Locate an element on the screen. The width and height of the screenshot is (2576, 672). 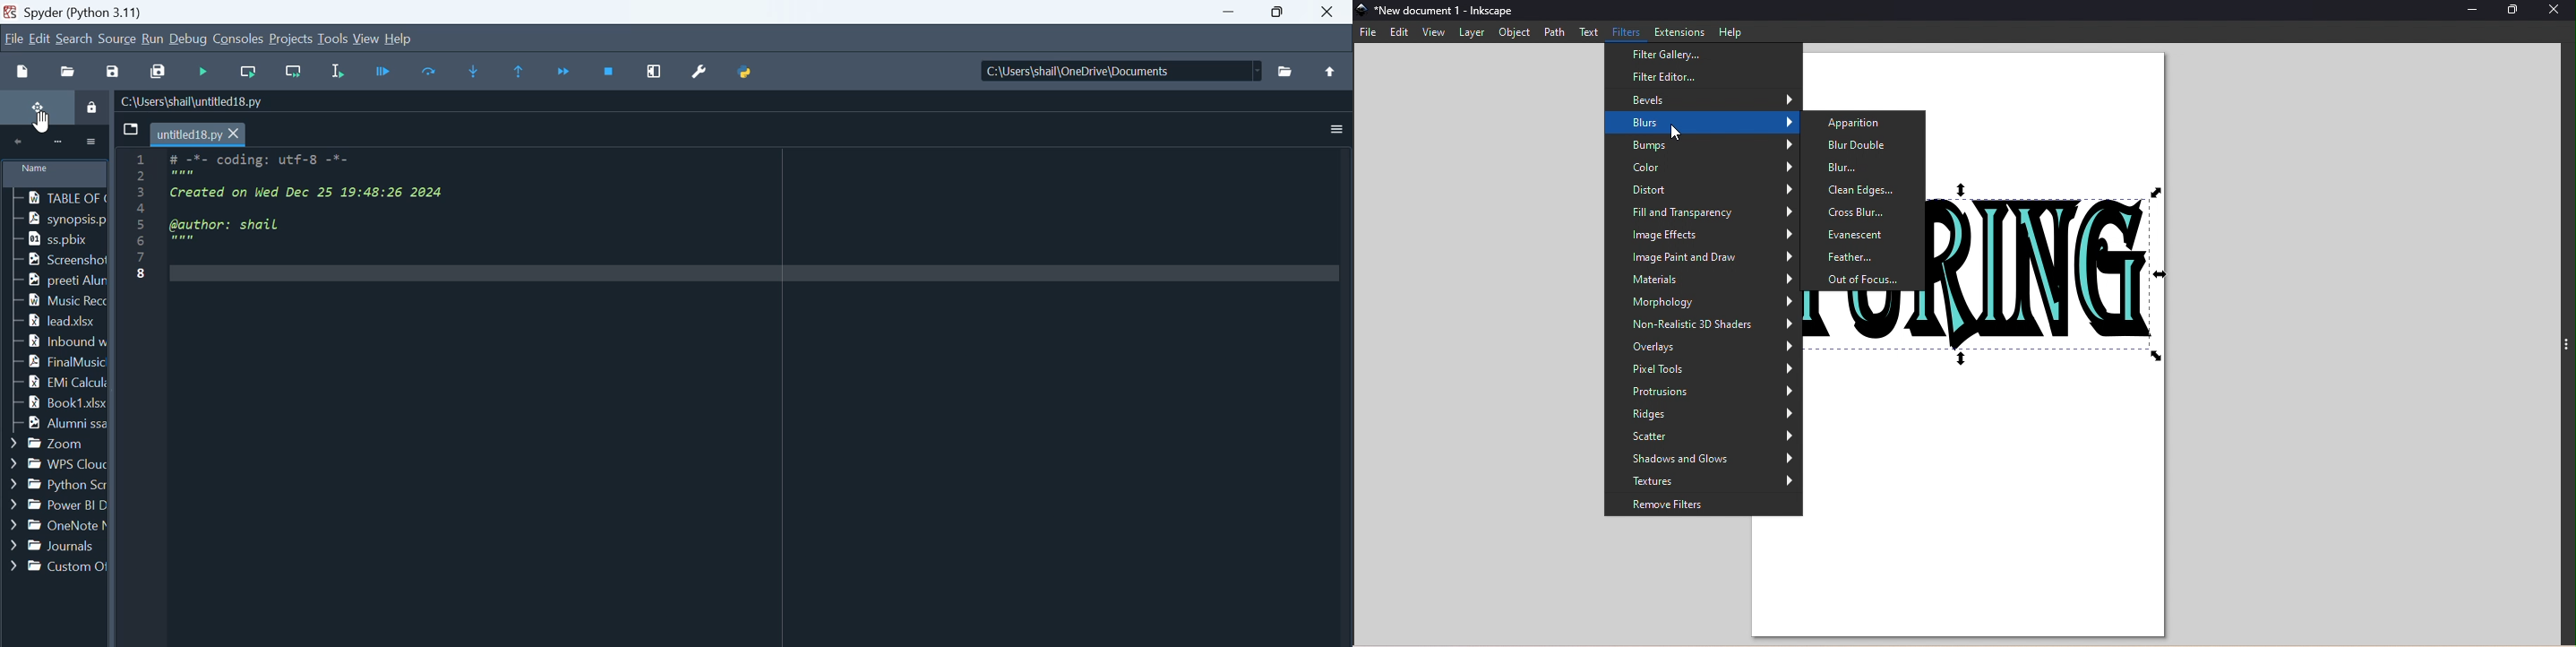
Fill and Transparancy is located at coordinates (1702, 209).